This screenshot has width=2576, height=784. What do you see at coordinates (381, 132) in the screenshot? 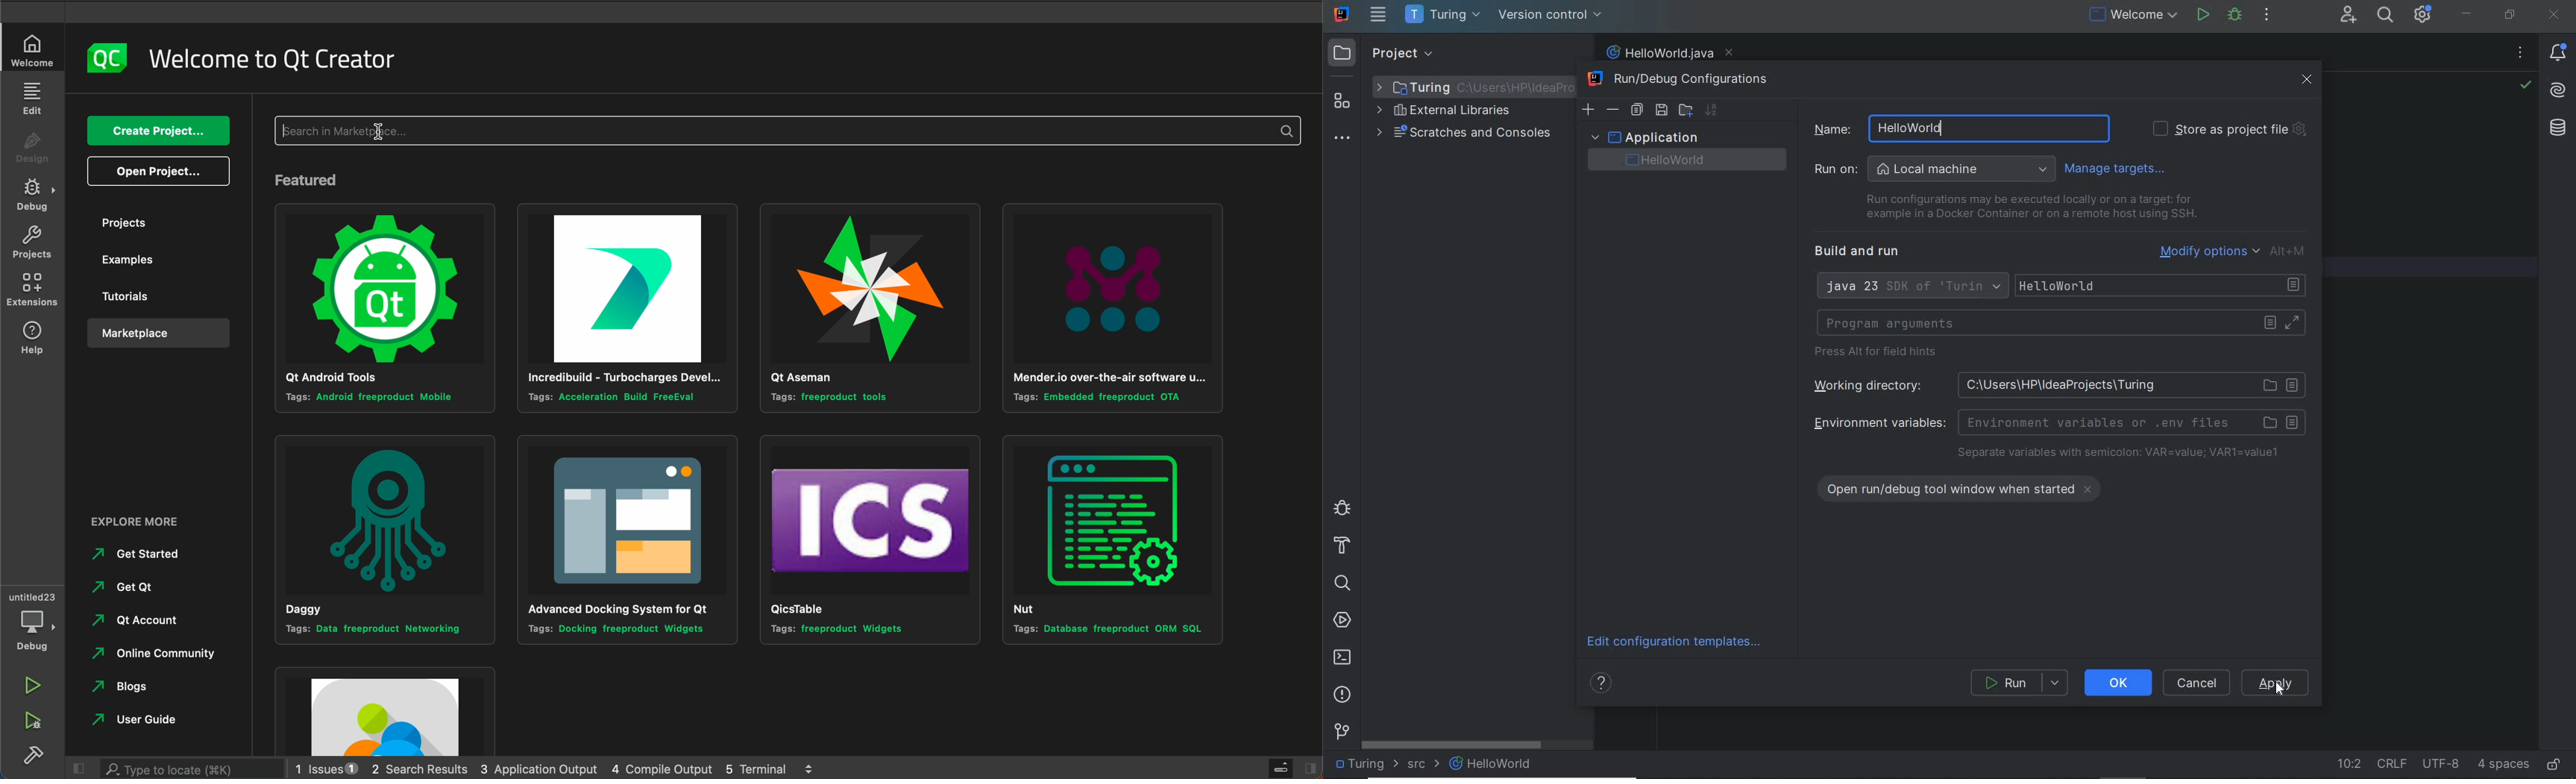
I see `mouse pointer` at bounding box center [381, 132].